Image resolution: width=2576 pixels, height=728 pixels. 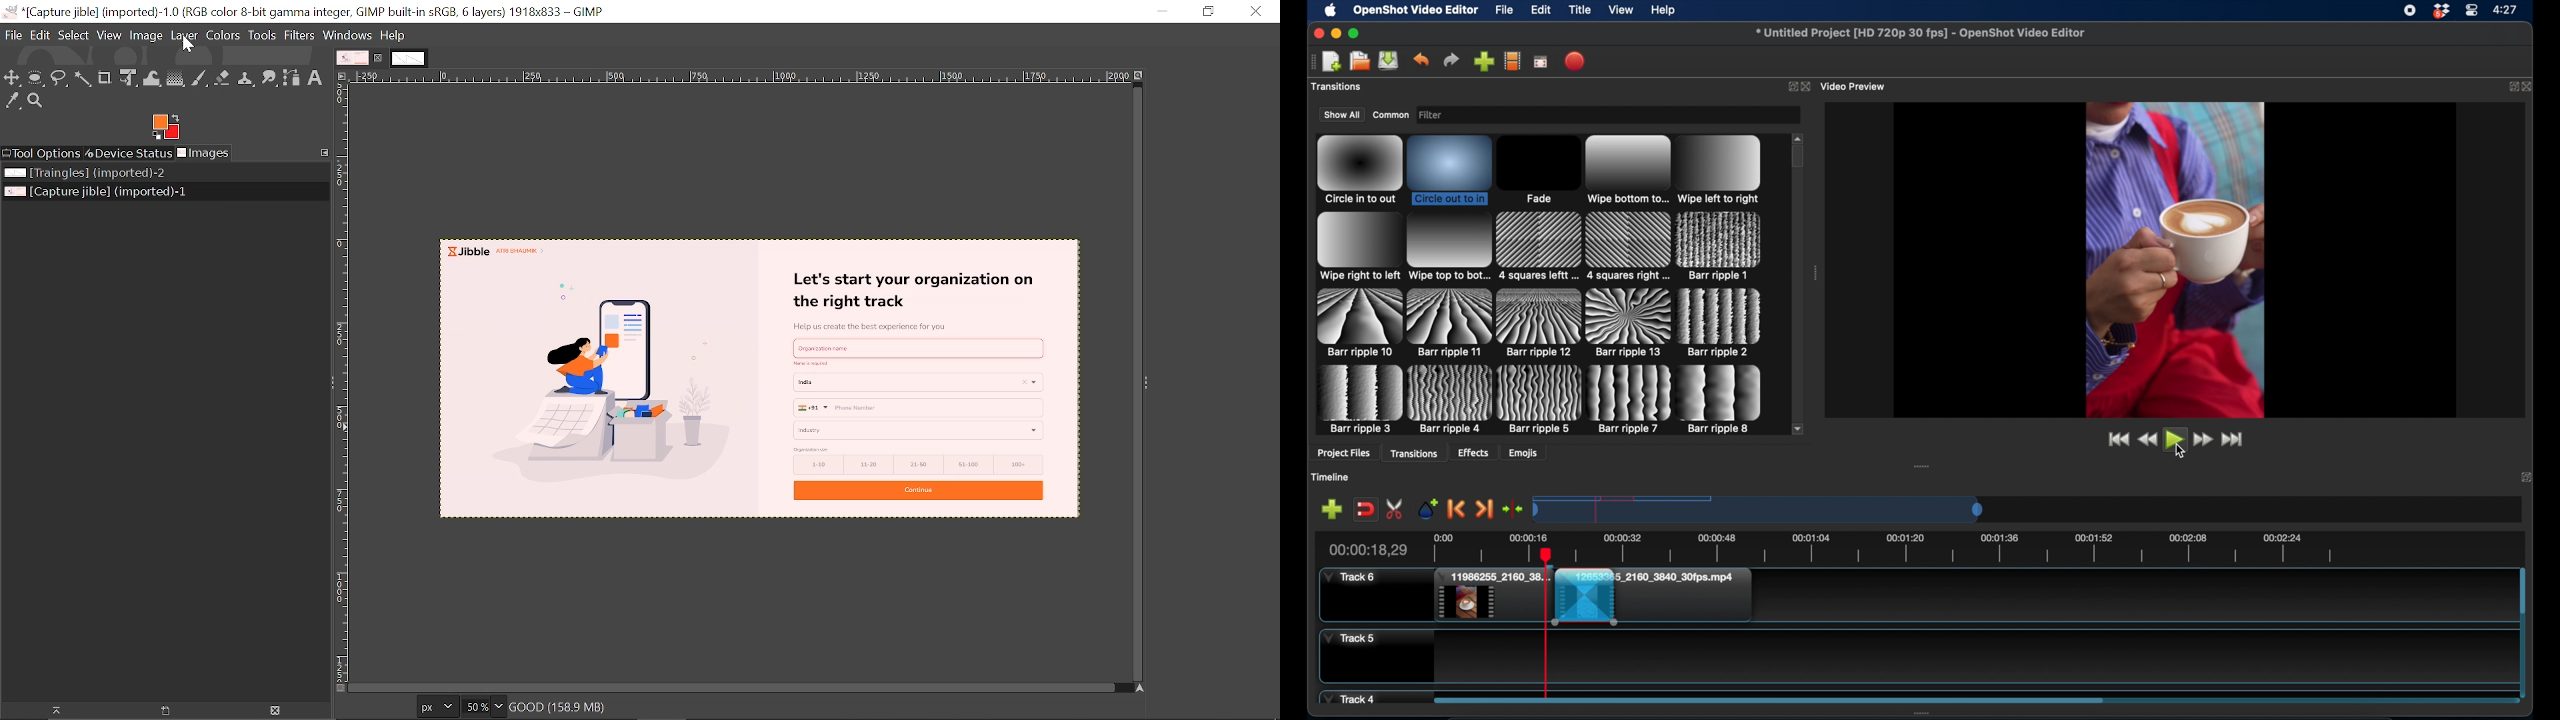 What do you see at coordinates (1513, 510) in the screenshot?
I see `center the timeline playhead` at bounding box center [1513, 510].